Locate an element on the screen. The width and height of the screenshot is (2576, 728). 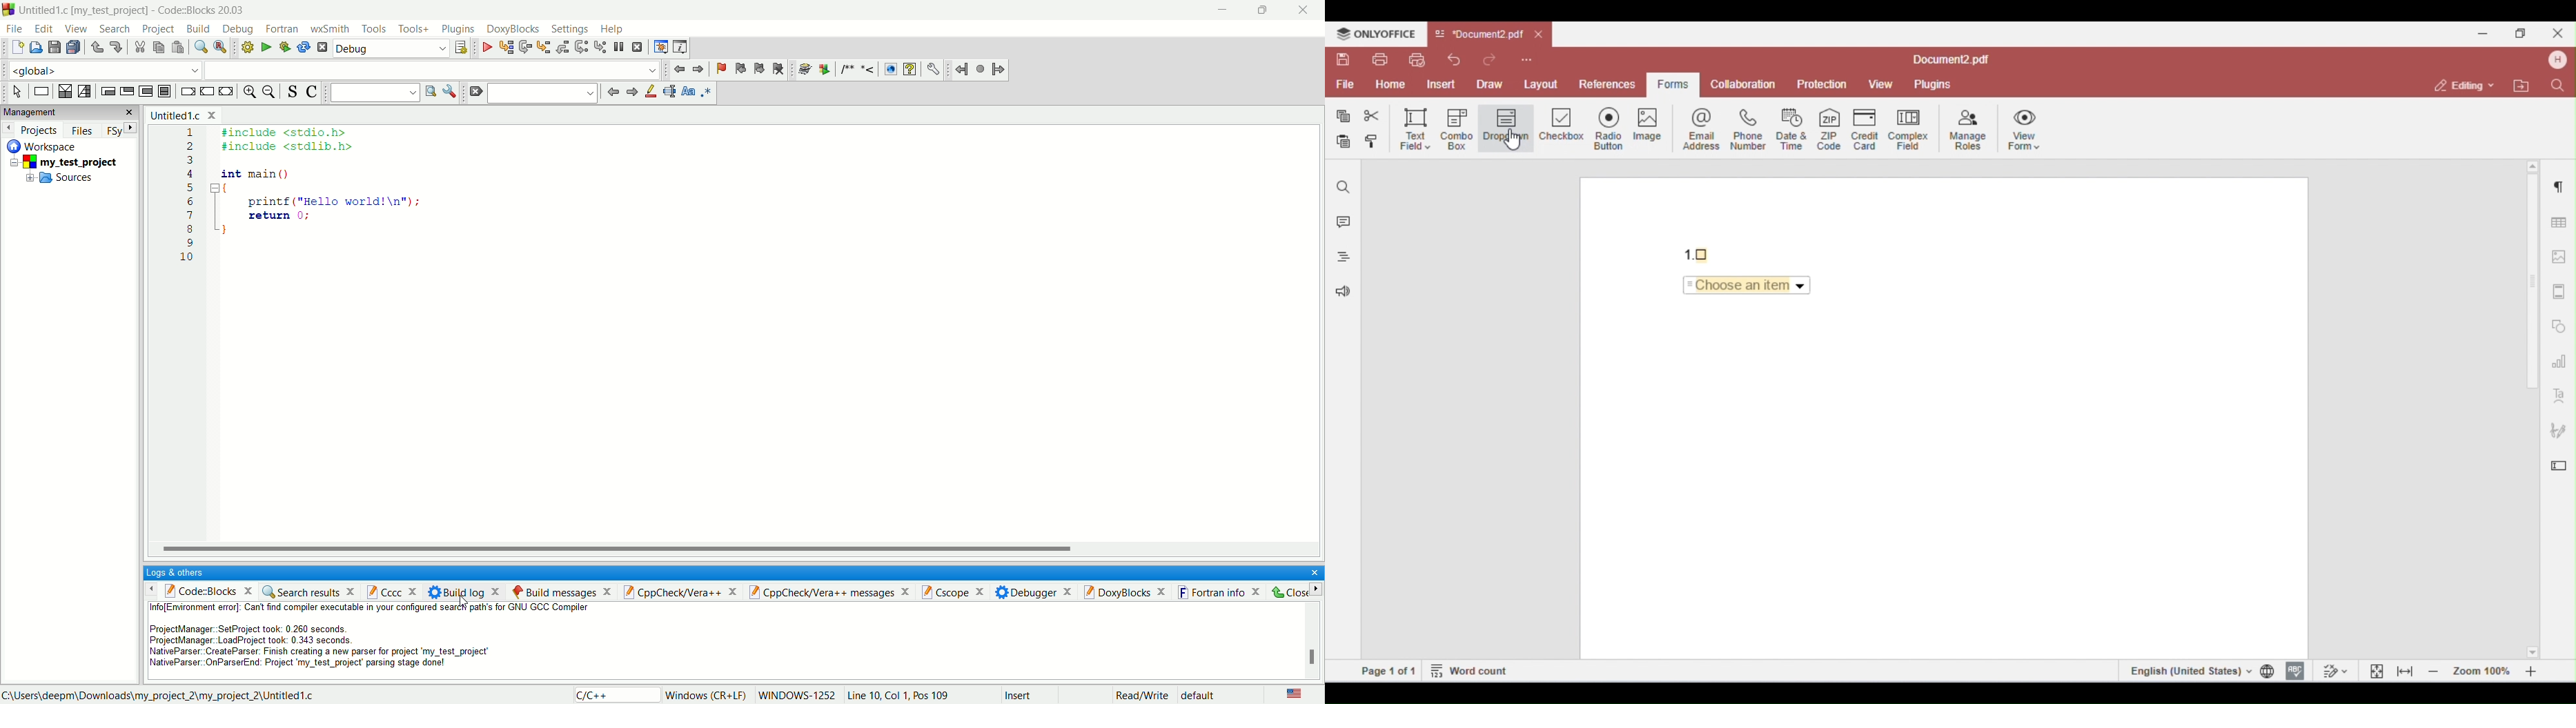
tools+ is located at coordinates (412, 28).